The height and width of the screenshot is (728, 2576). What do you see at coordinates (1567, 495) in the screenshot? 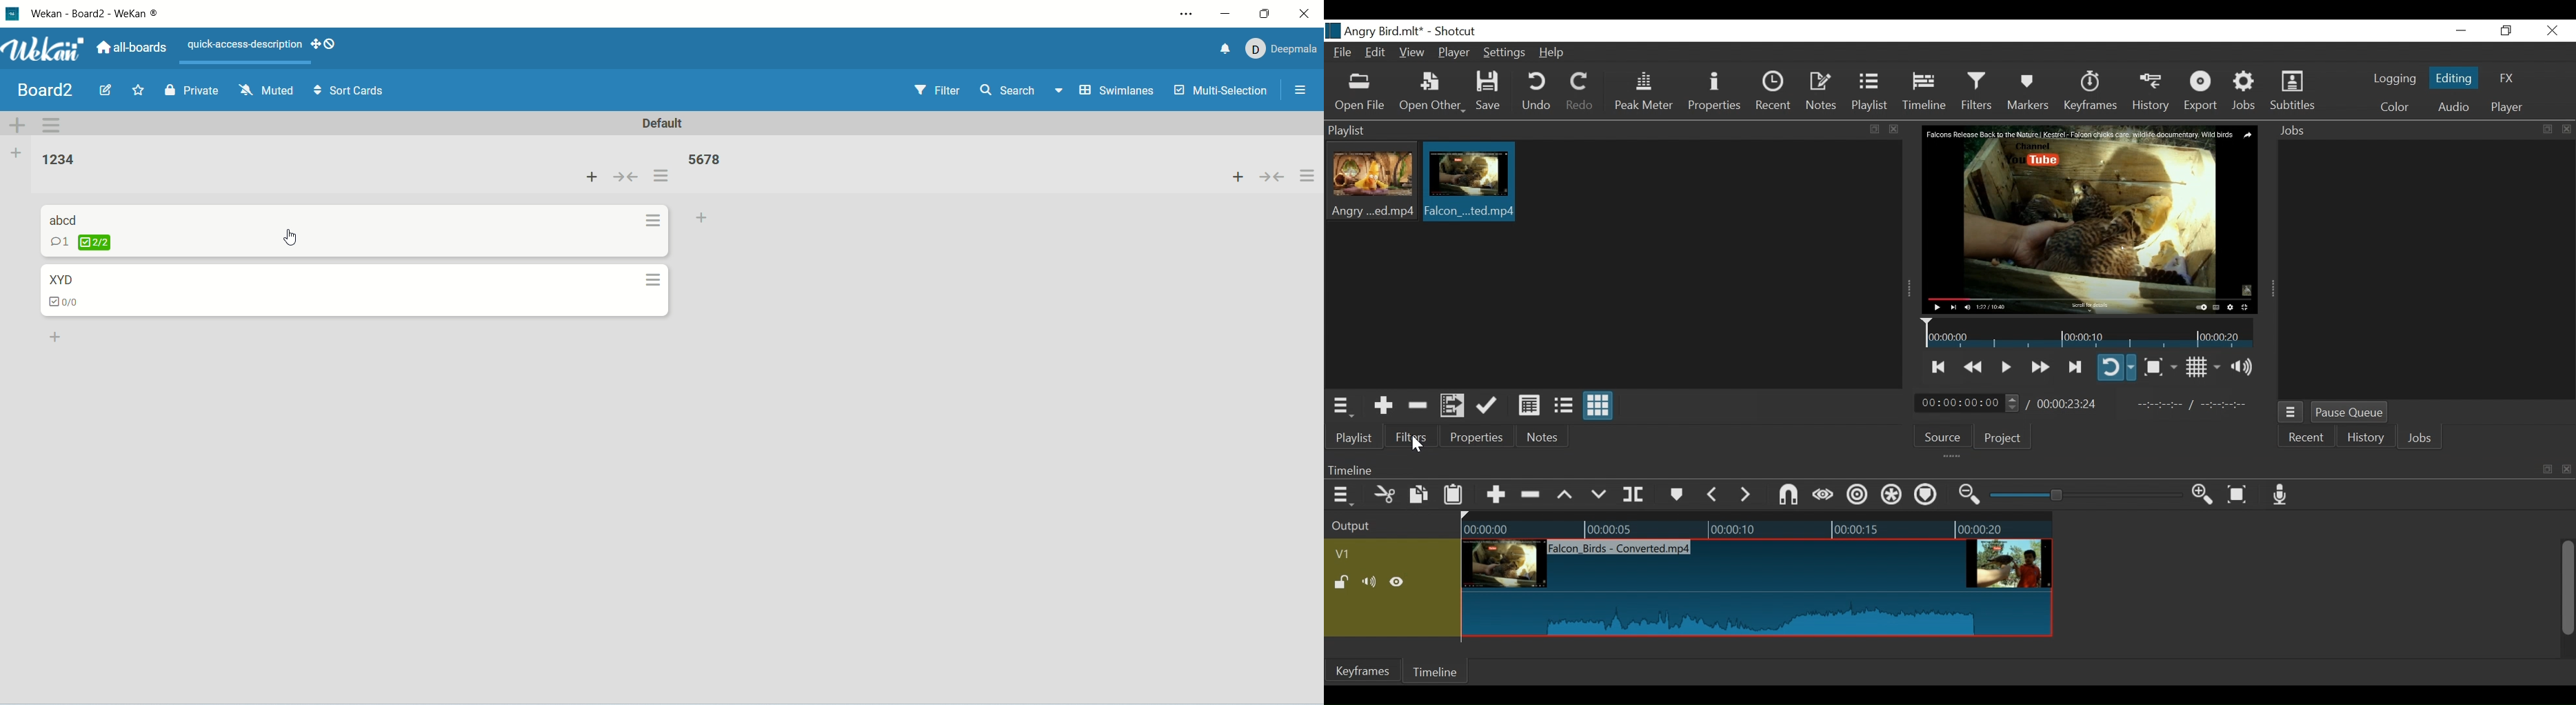
I see `Lift` at bounding box center [1567, 495].